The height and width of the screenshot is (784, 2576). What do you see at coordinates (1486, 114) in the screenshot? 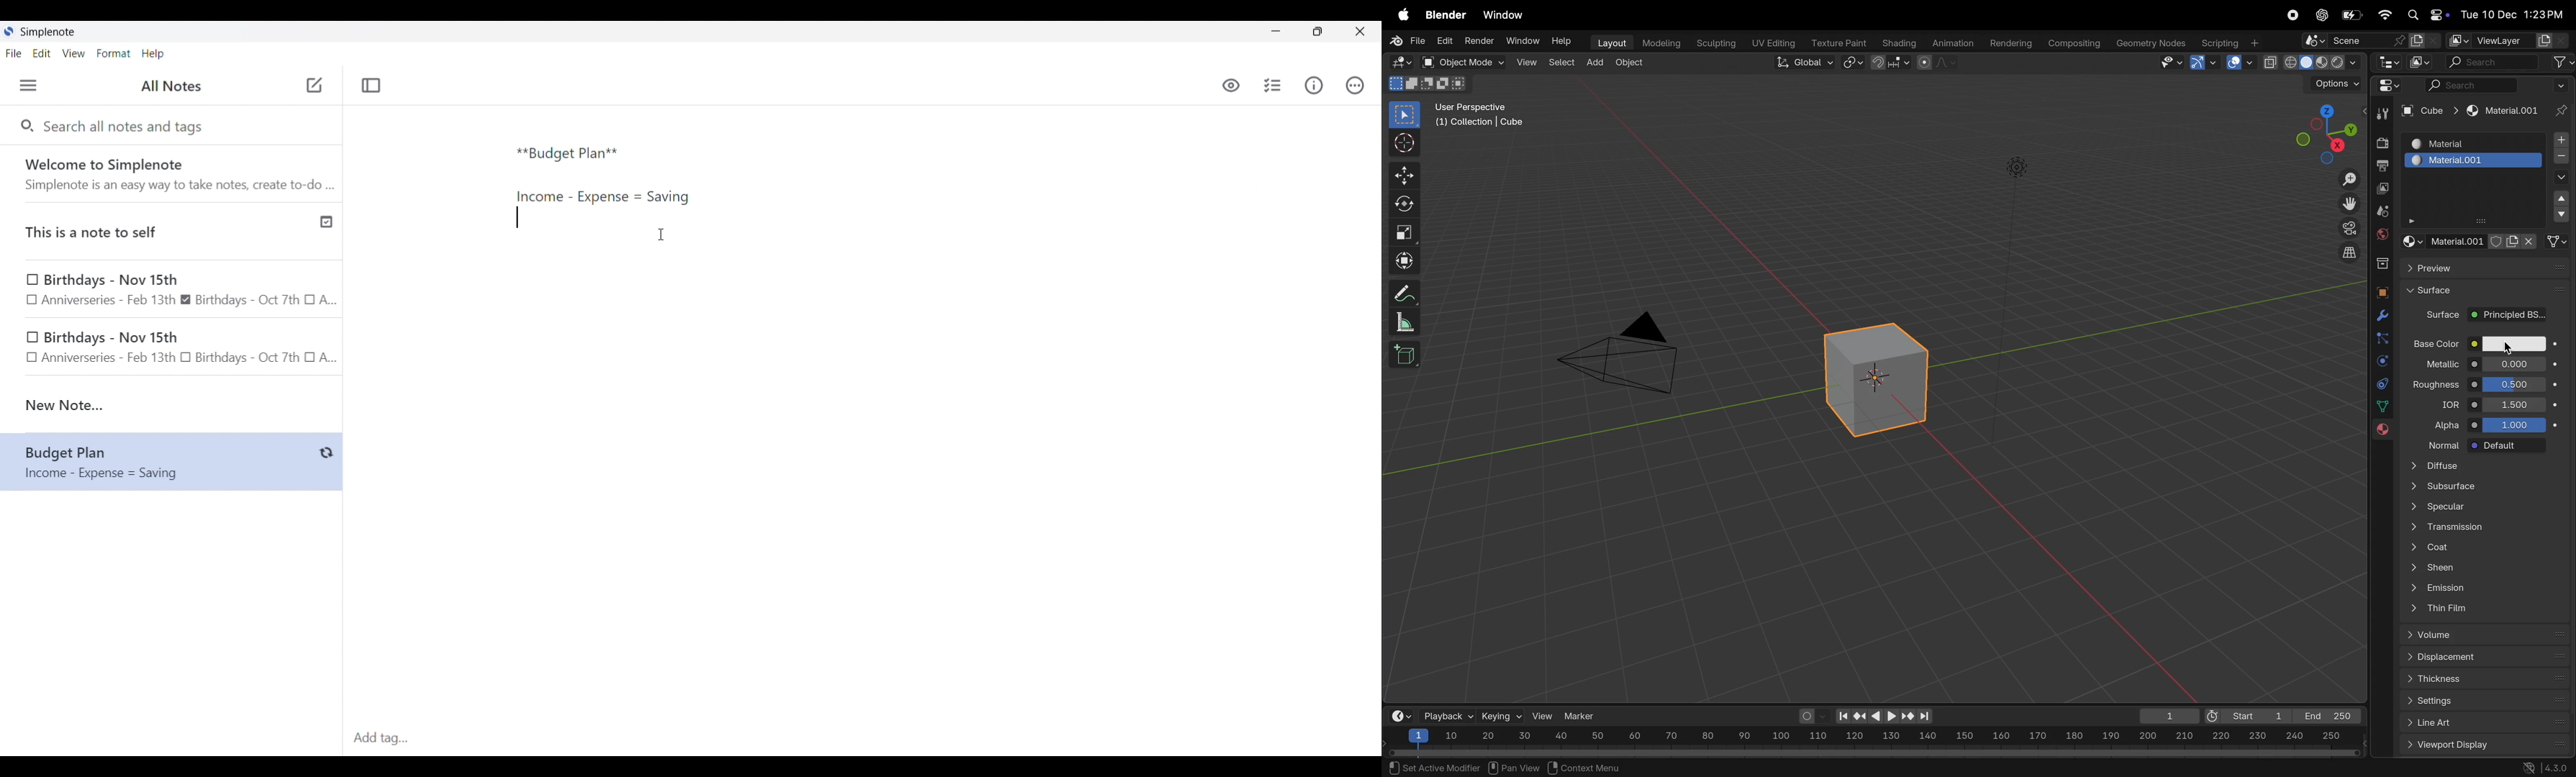
I see `user perspective` at bounding box center [1486, 114].